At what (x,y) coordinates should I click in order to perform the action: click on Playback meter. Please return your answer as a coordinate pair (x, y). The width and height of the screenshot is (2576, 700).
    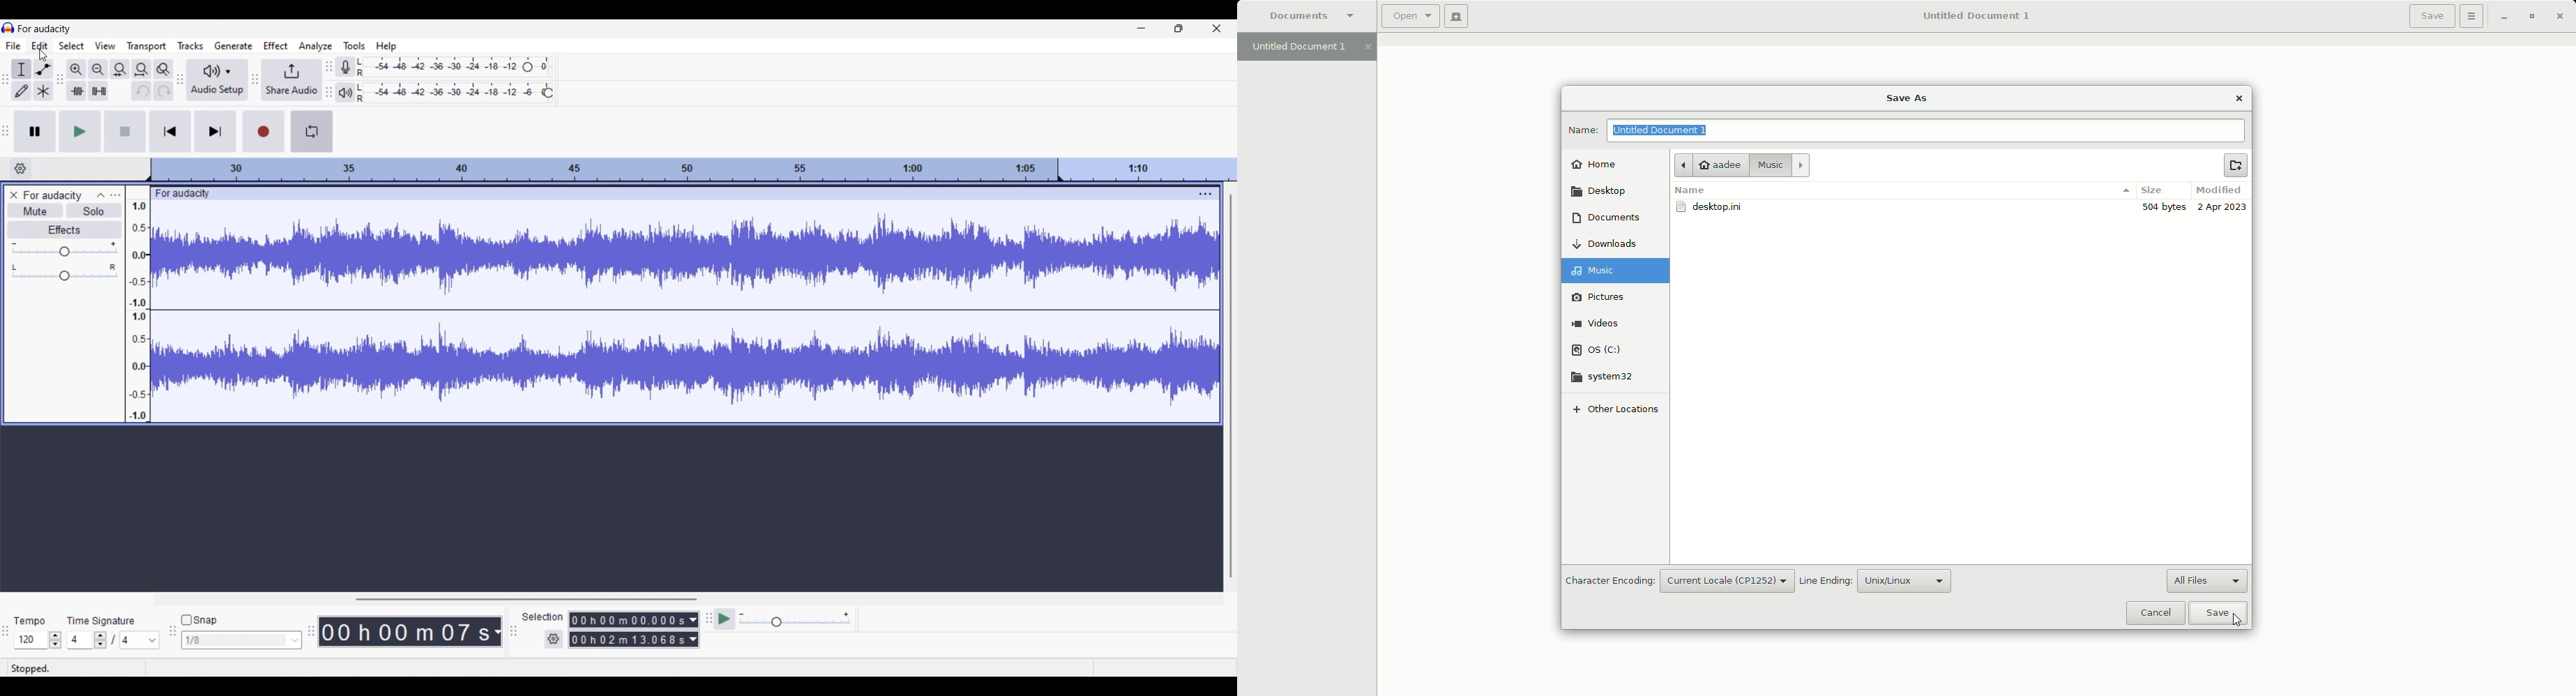
    Looking at the image, I should click on (344, 92).